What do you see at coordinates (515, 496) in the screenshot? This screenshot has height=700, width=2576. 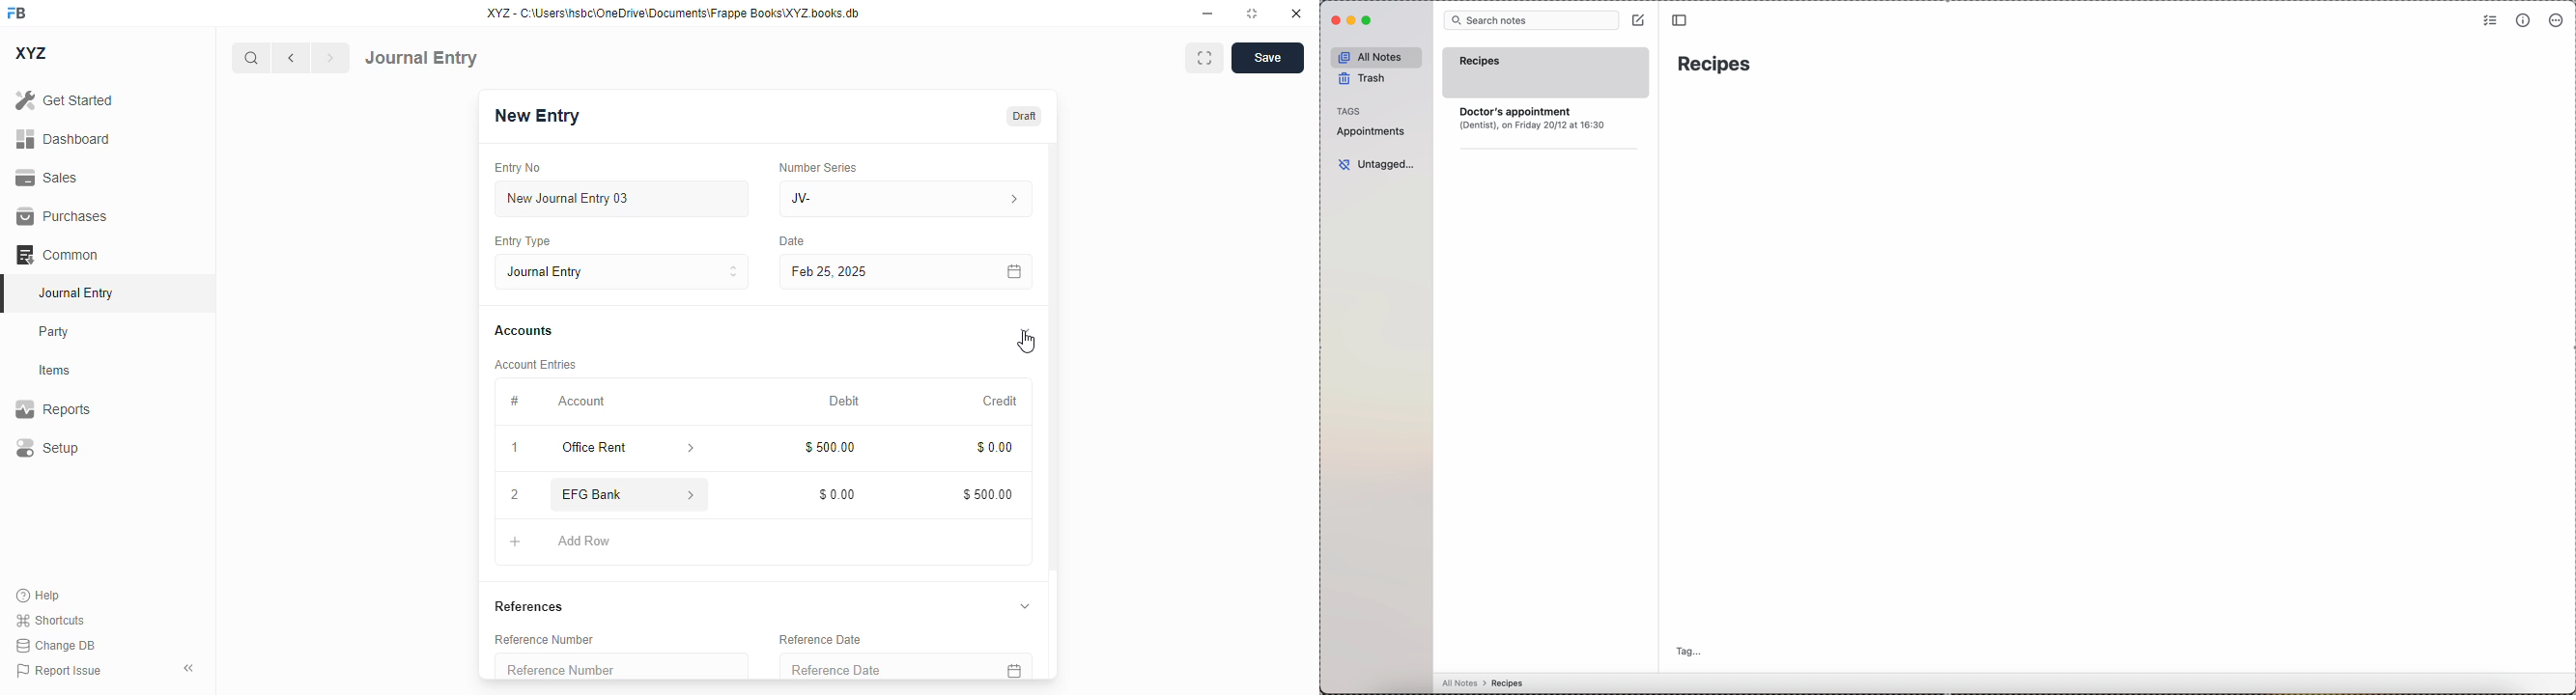 I see `2` at bounding box center [515, 496].